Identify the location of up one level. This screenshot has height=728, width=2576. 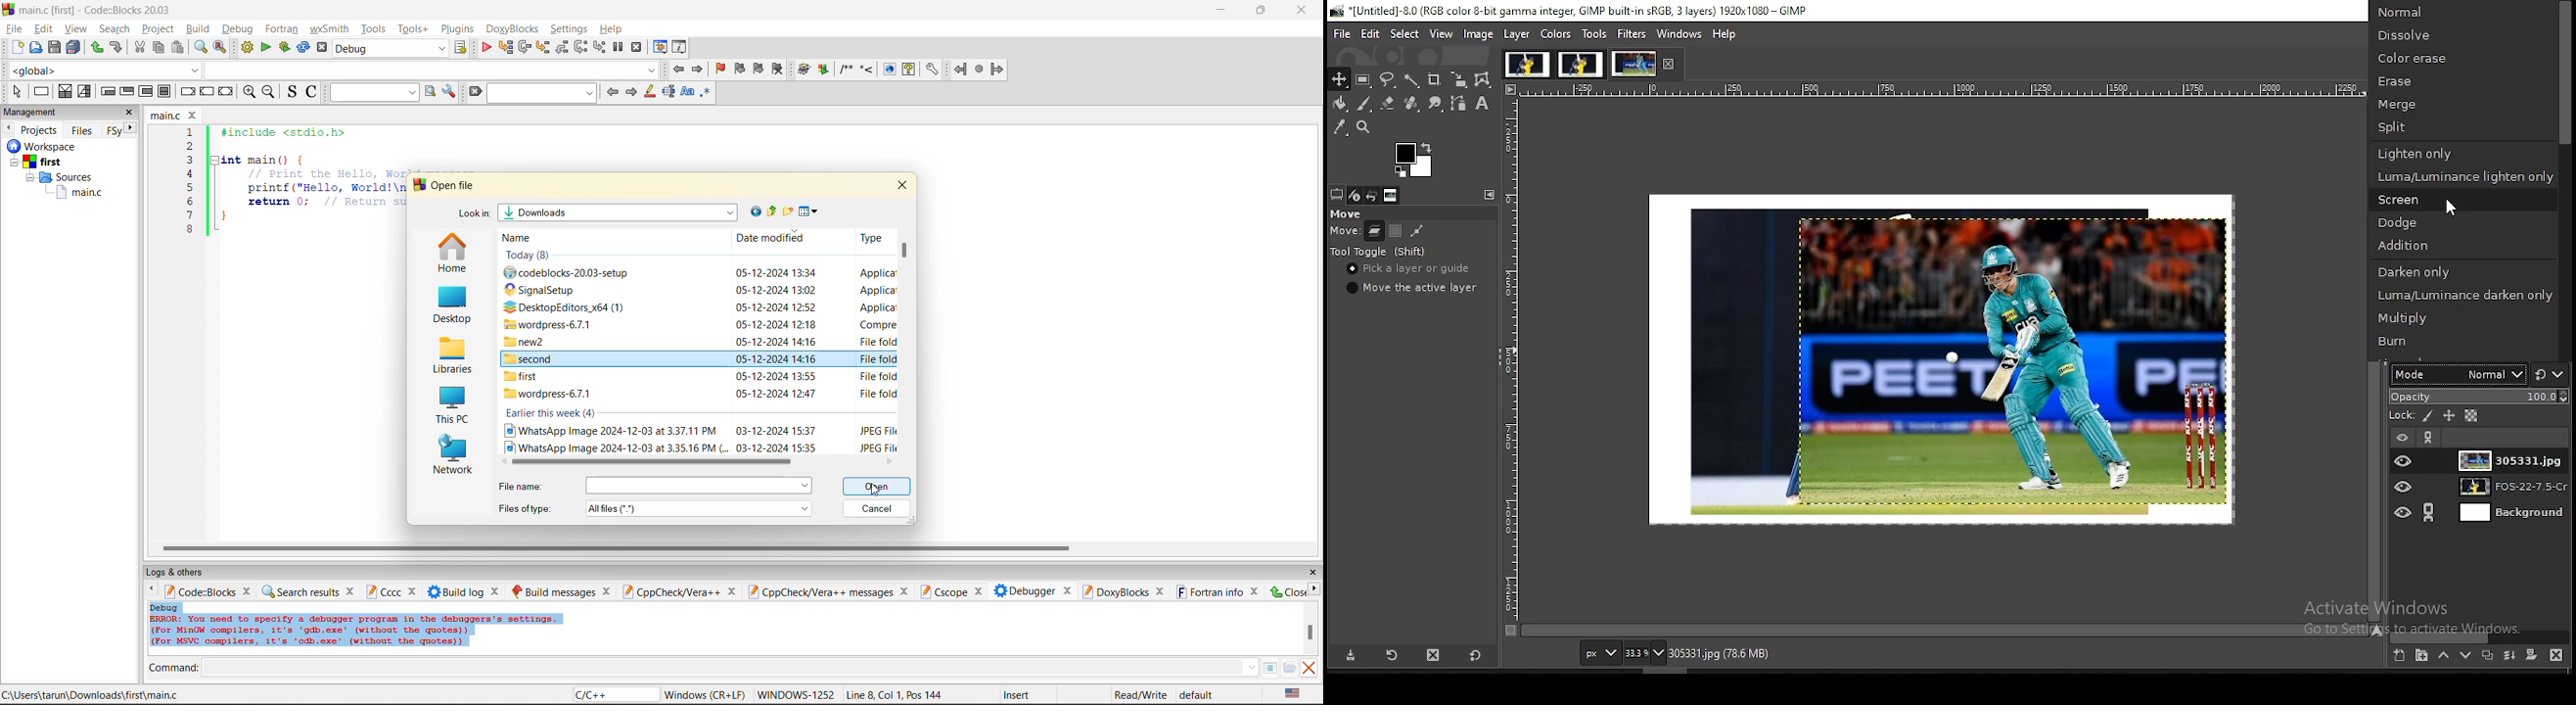
(772, 212).